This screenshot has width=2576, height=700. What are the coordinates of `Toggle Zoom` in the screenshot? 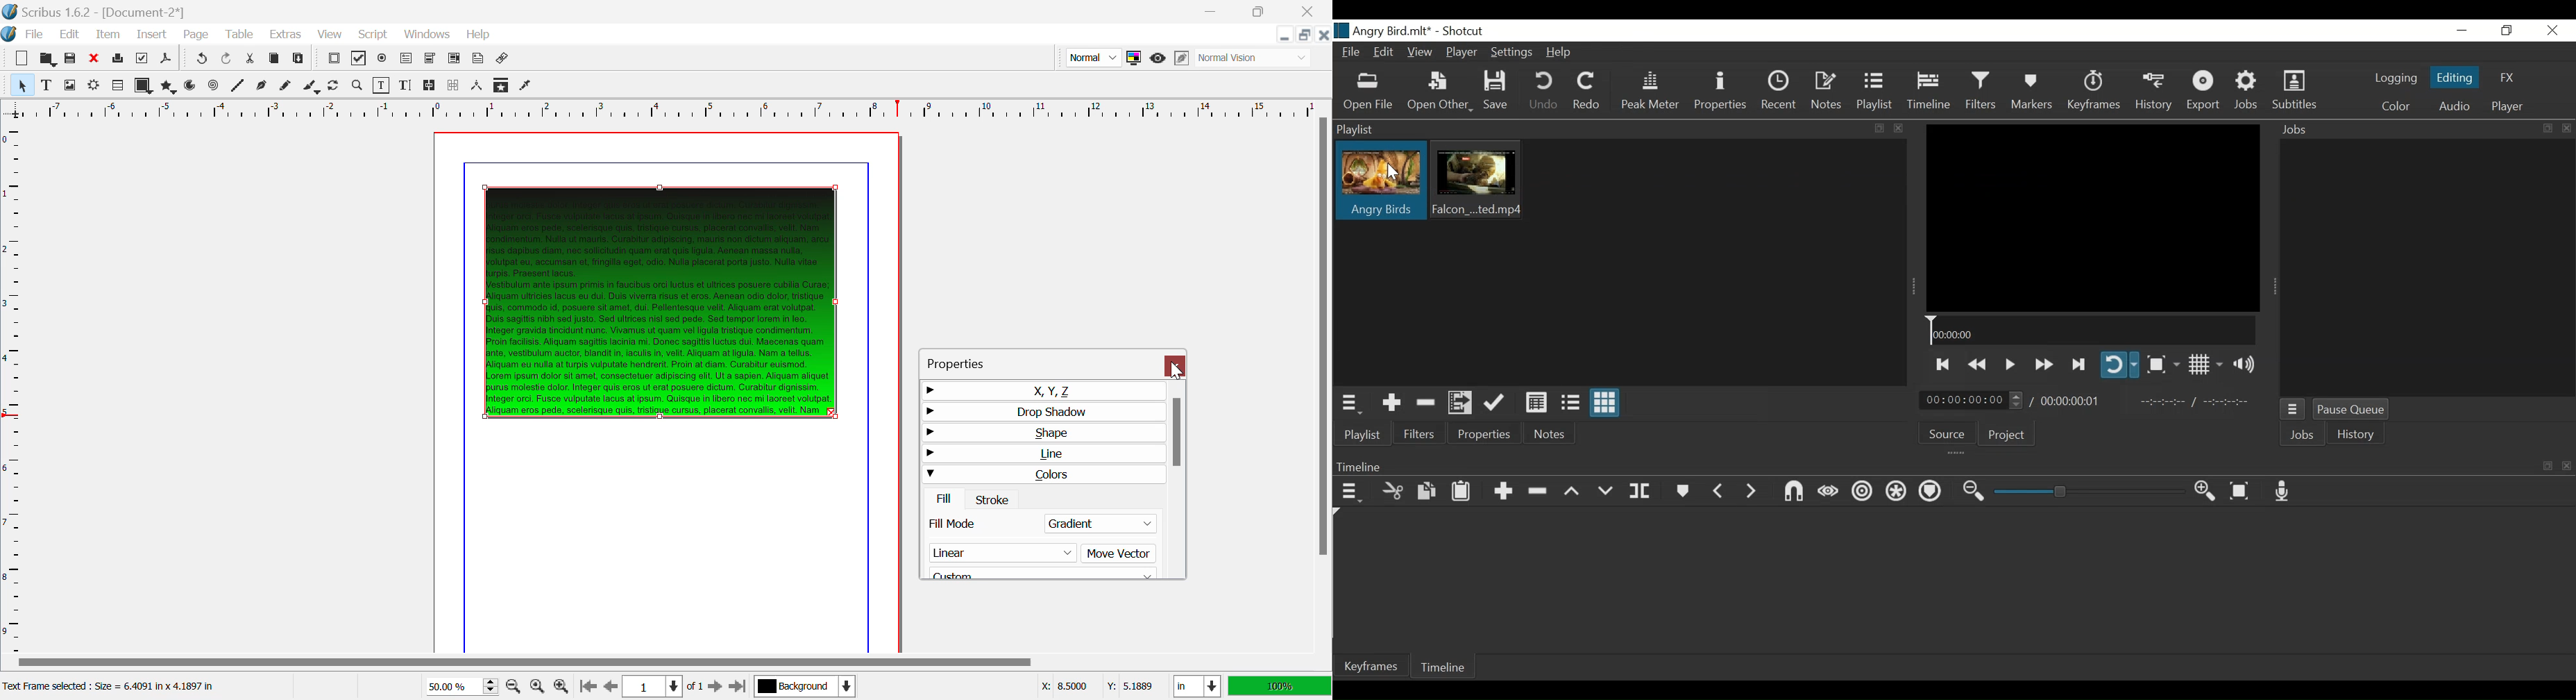 It's located at (2163, 364).